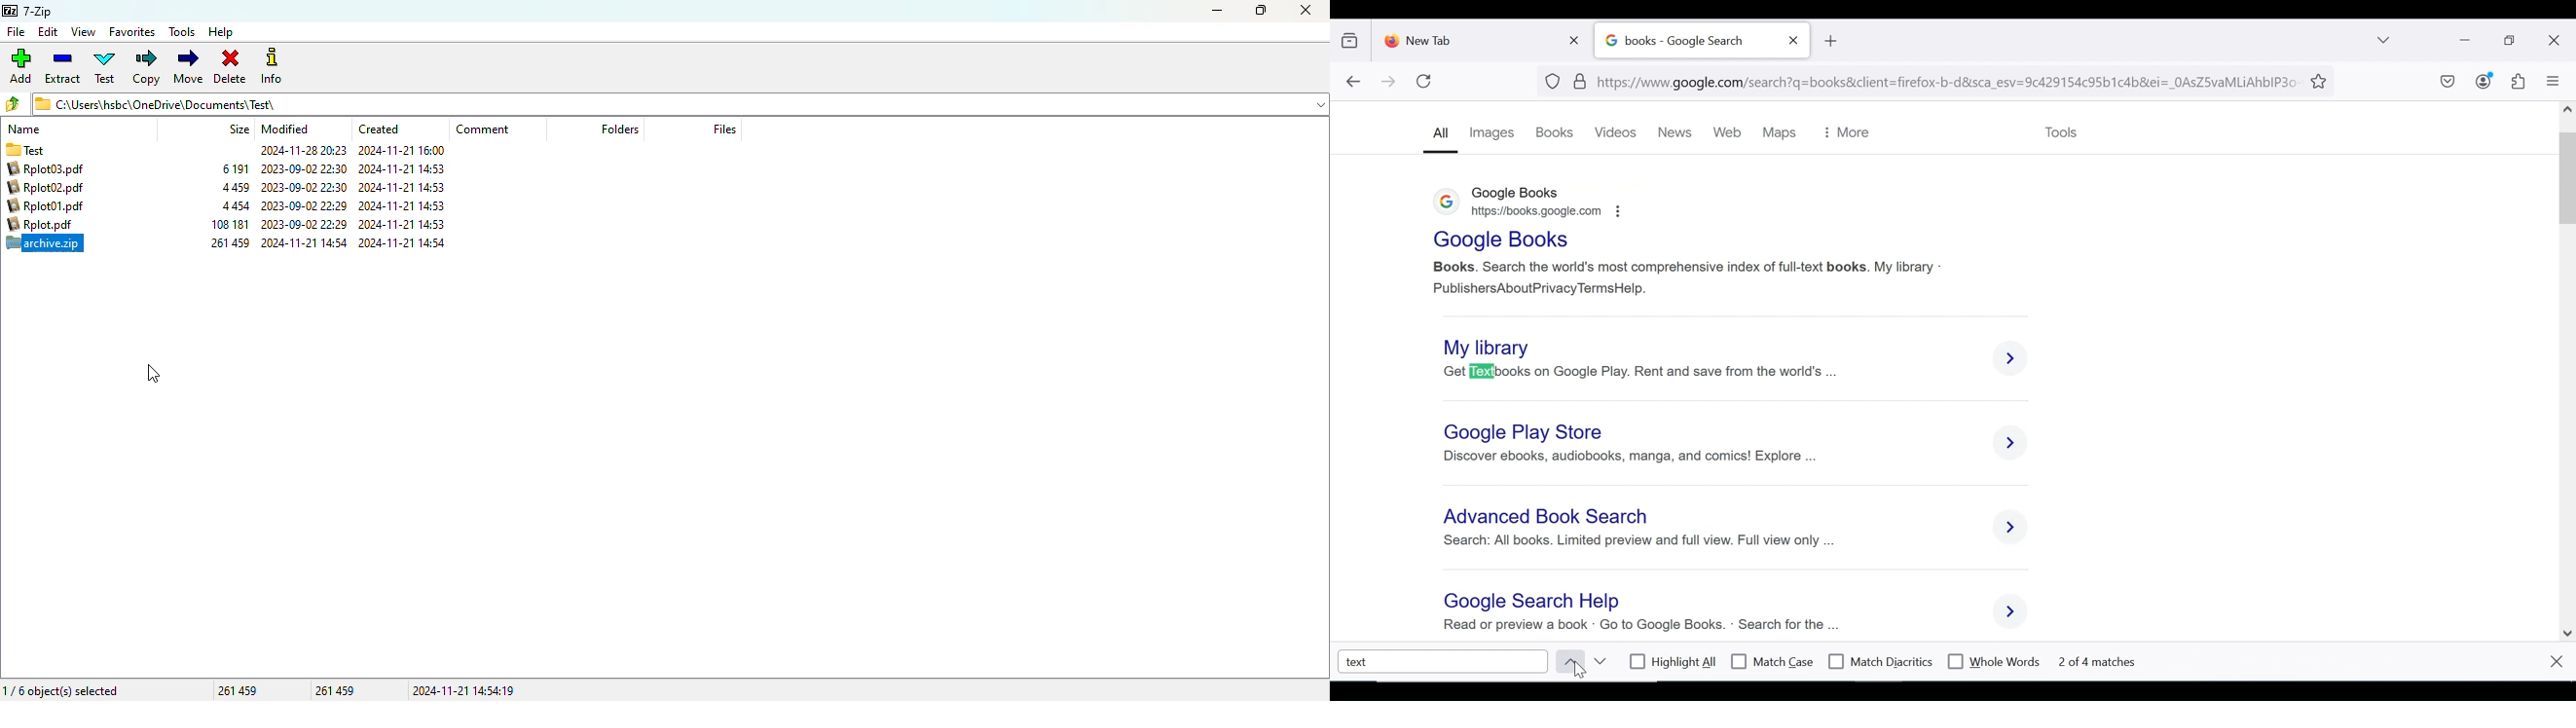  I want to click on close tab, so click(1577, 38).